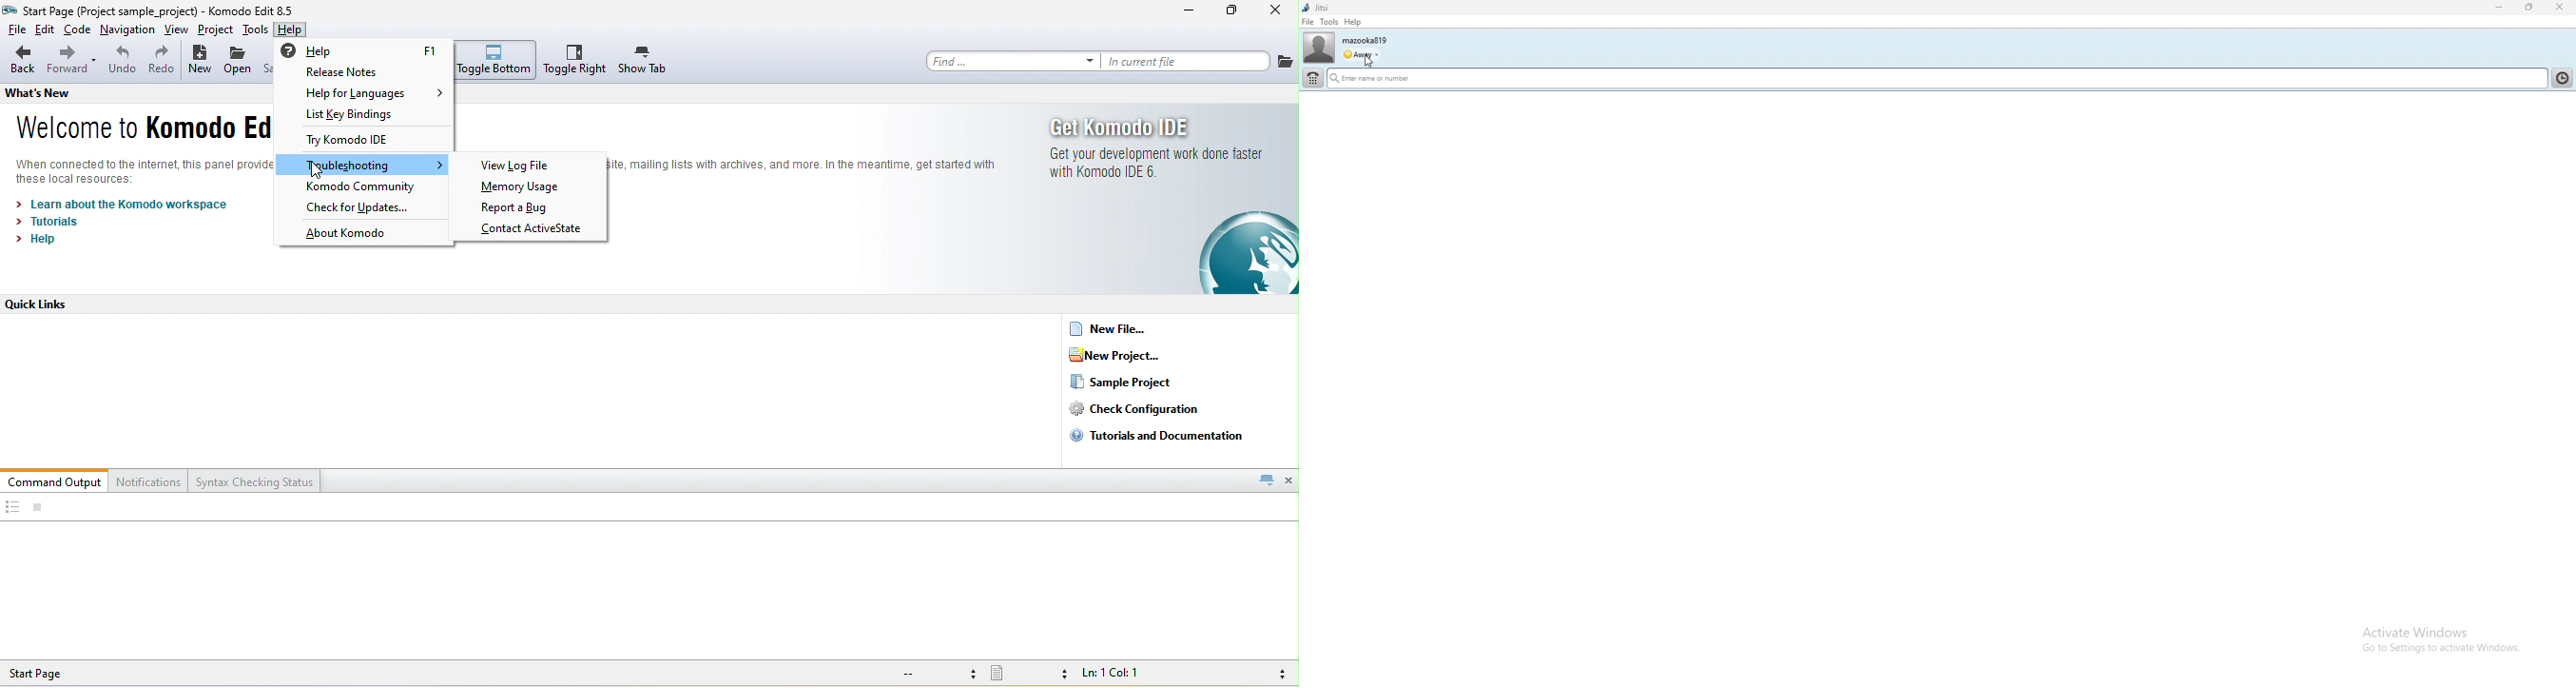  Describe the element at coordinates (1266, 480) in the screenshot. I see `tab` at that location.